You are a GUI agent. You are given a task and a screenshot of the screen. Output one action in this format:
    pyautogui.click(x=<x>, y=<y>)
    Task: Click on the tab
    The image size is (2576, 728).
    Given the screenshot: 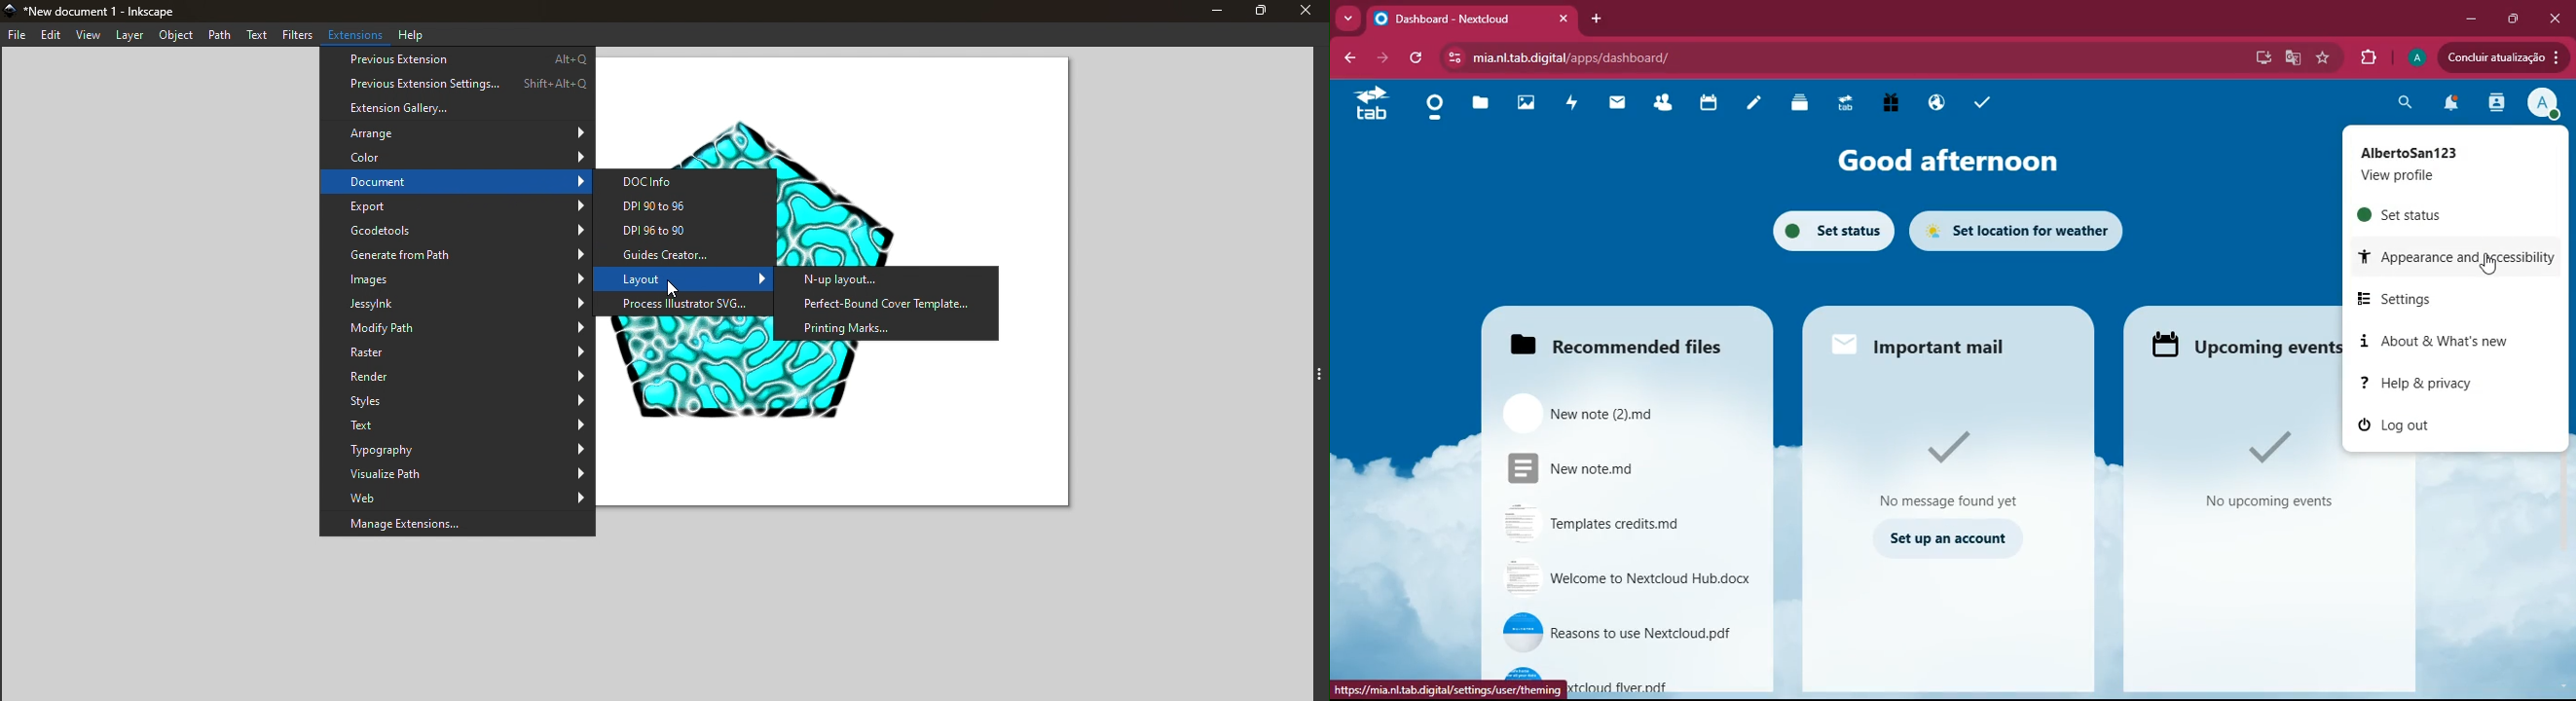 What is the action you would take?
    pyautogui.click(x=1849, y=104)
    